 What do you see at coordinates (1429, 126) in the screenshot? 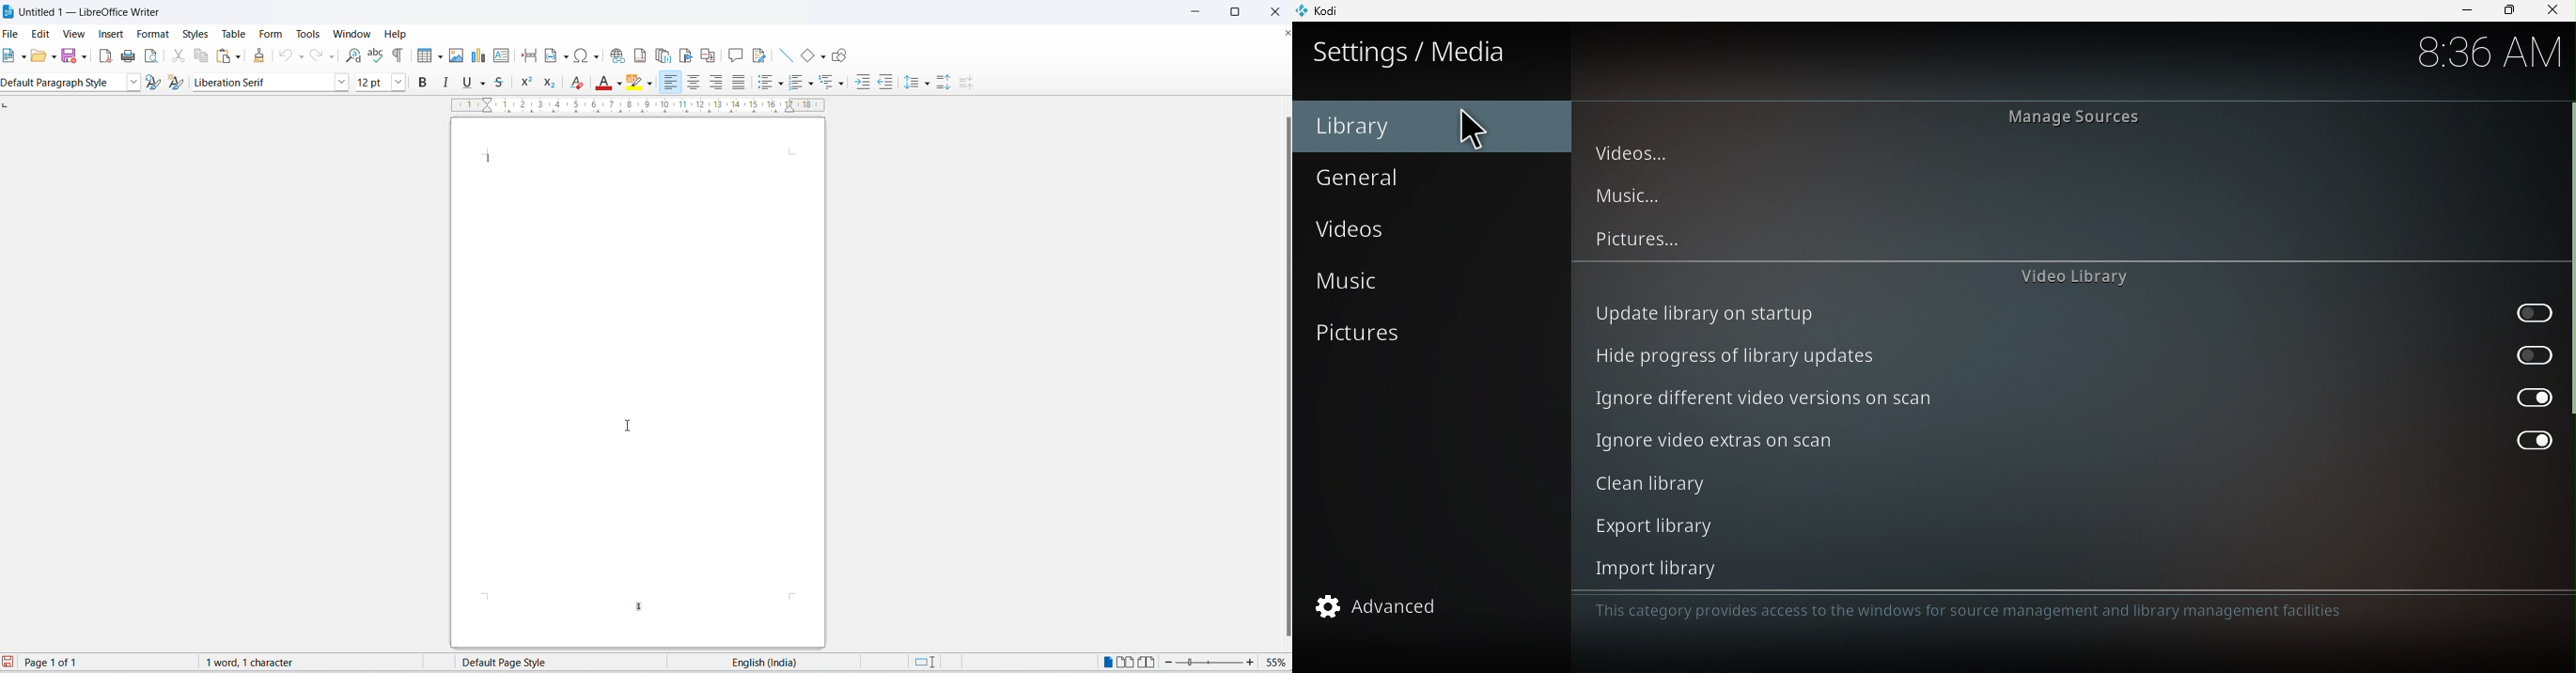
I see `Library` at bounding box center [1429, 126].